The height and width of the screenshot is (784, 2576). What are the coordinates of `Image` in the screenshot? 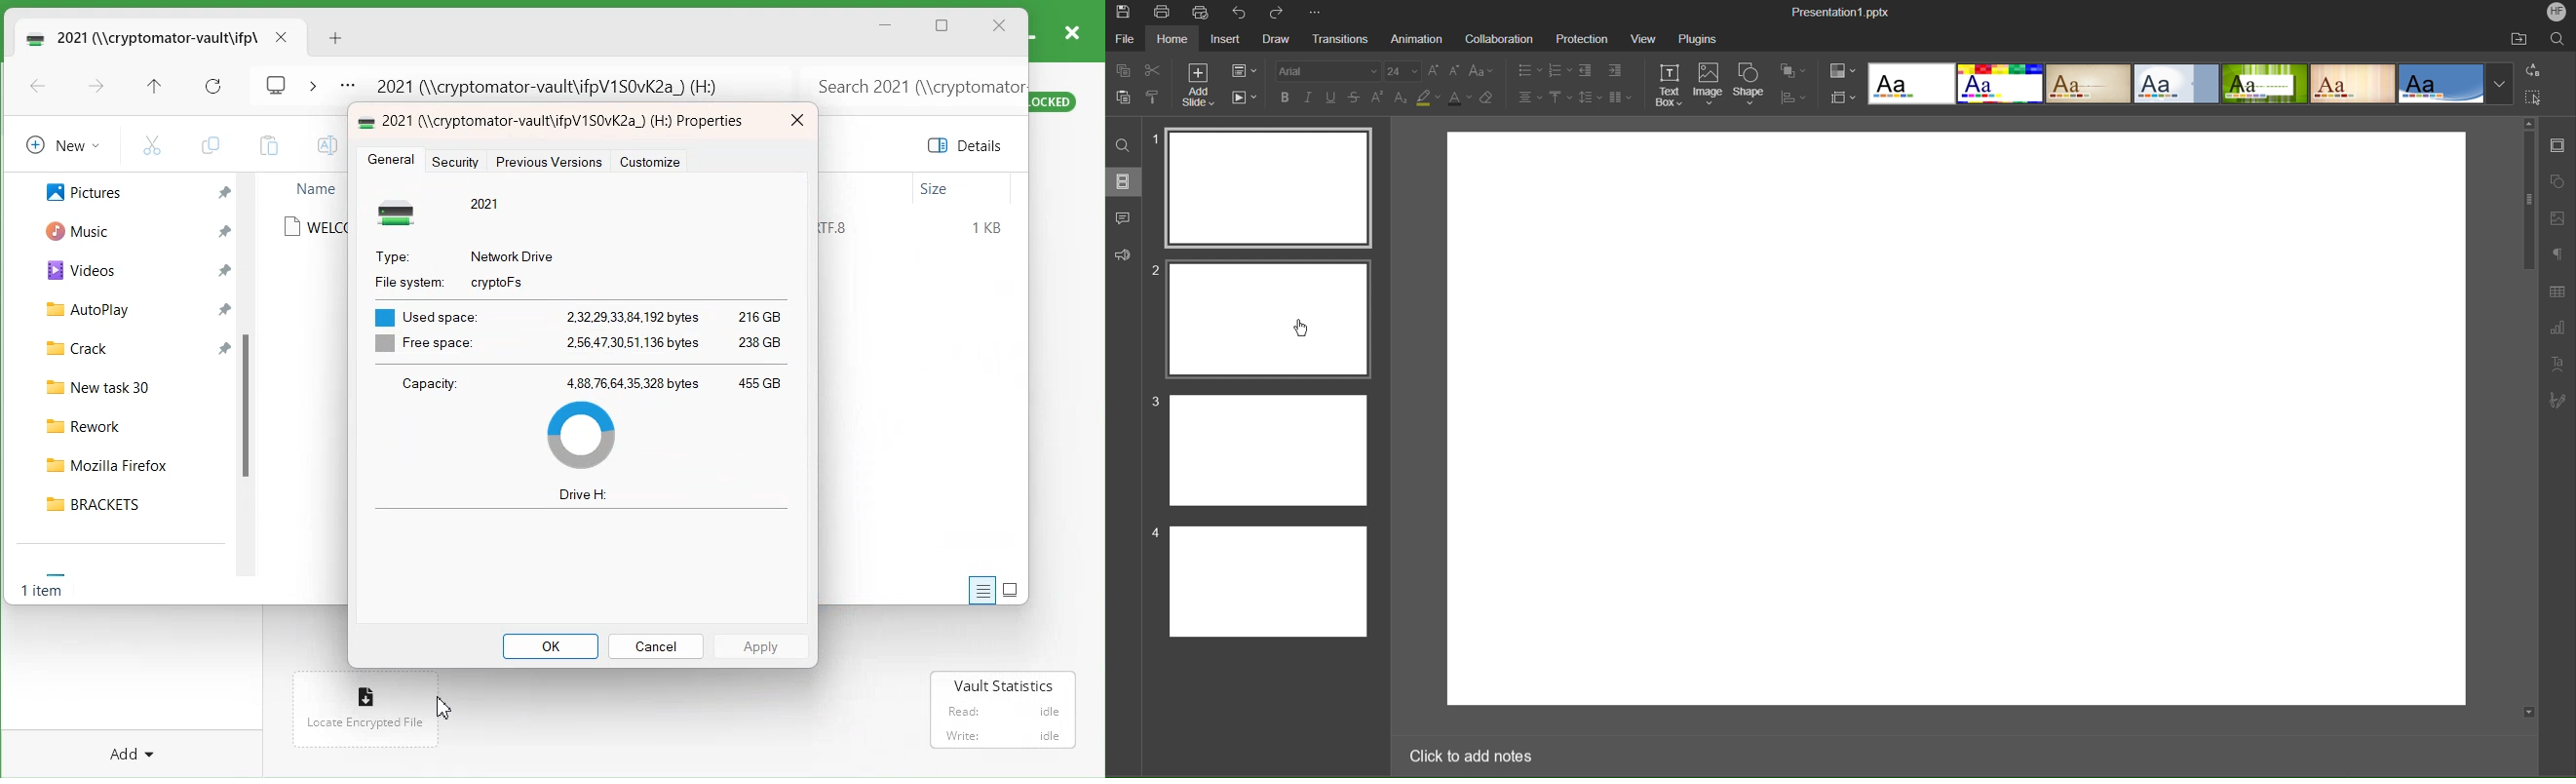 It's located at (1709, 86).